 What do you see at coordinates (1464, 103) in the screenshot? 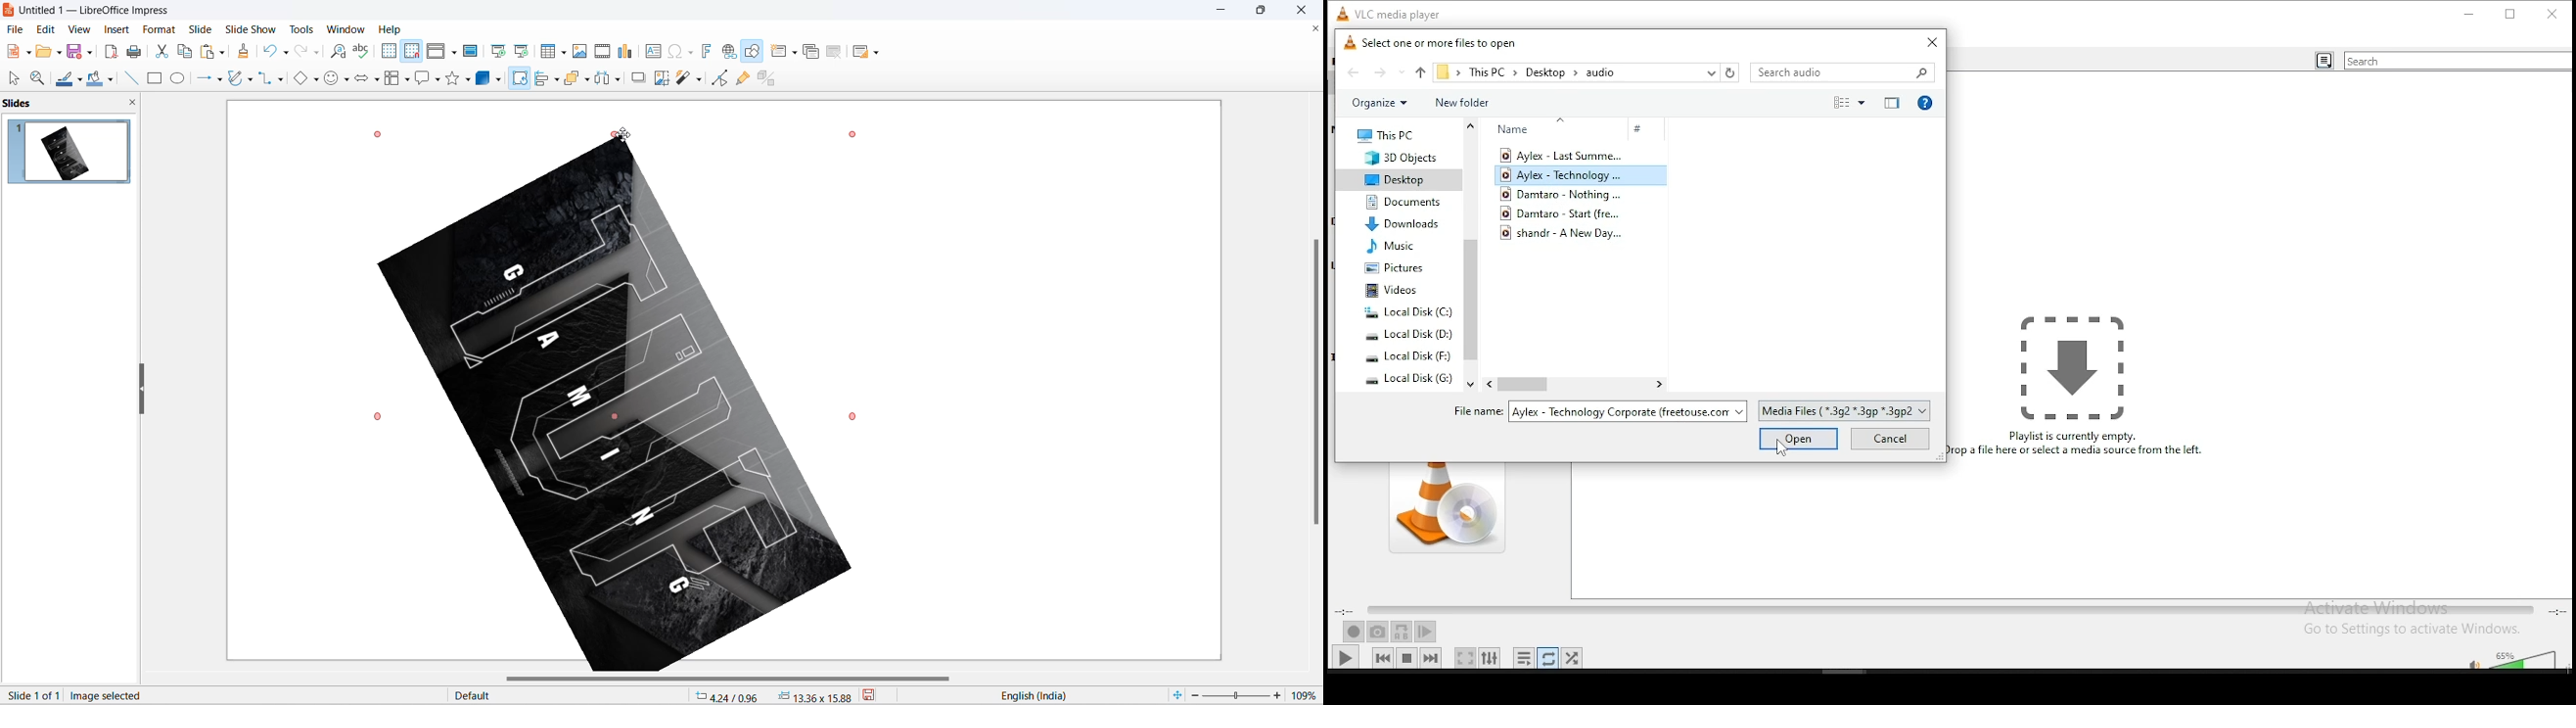
I see `new folder` at bounding box center [1464, 103].